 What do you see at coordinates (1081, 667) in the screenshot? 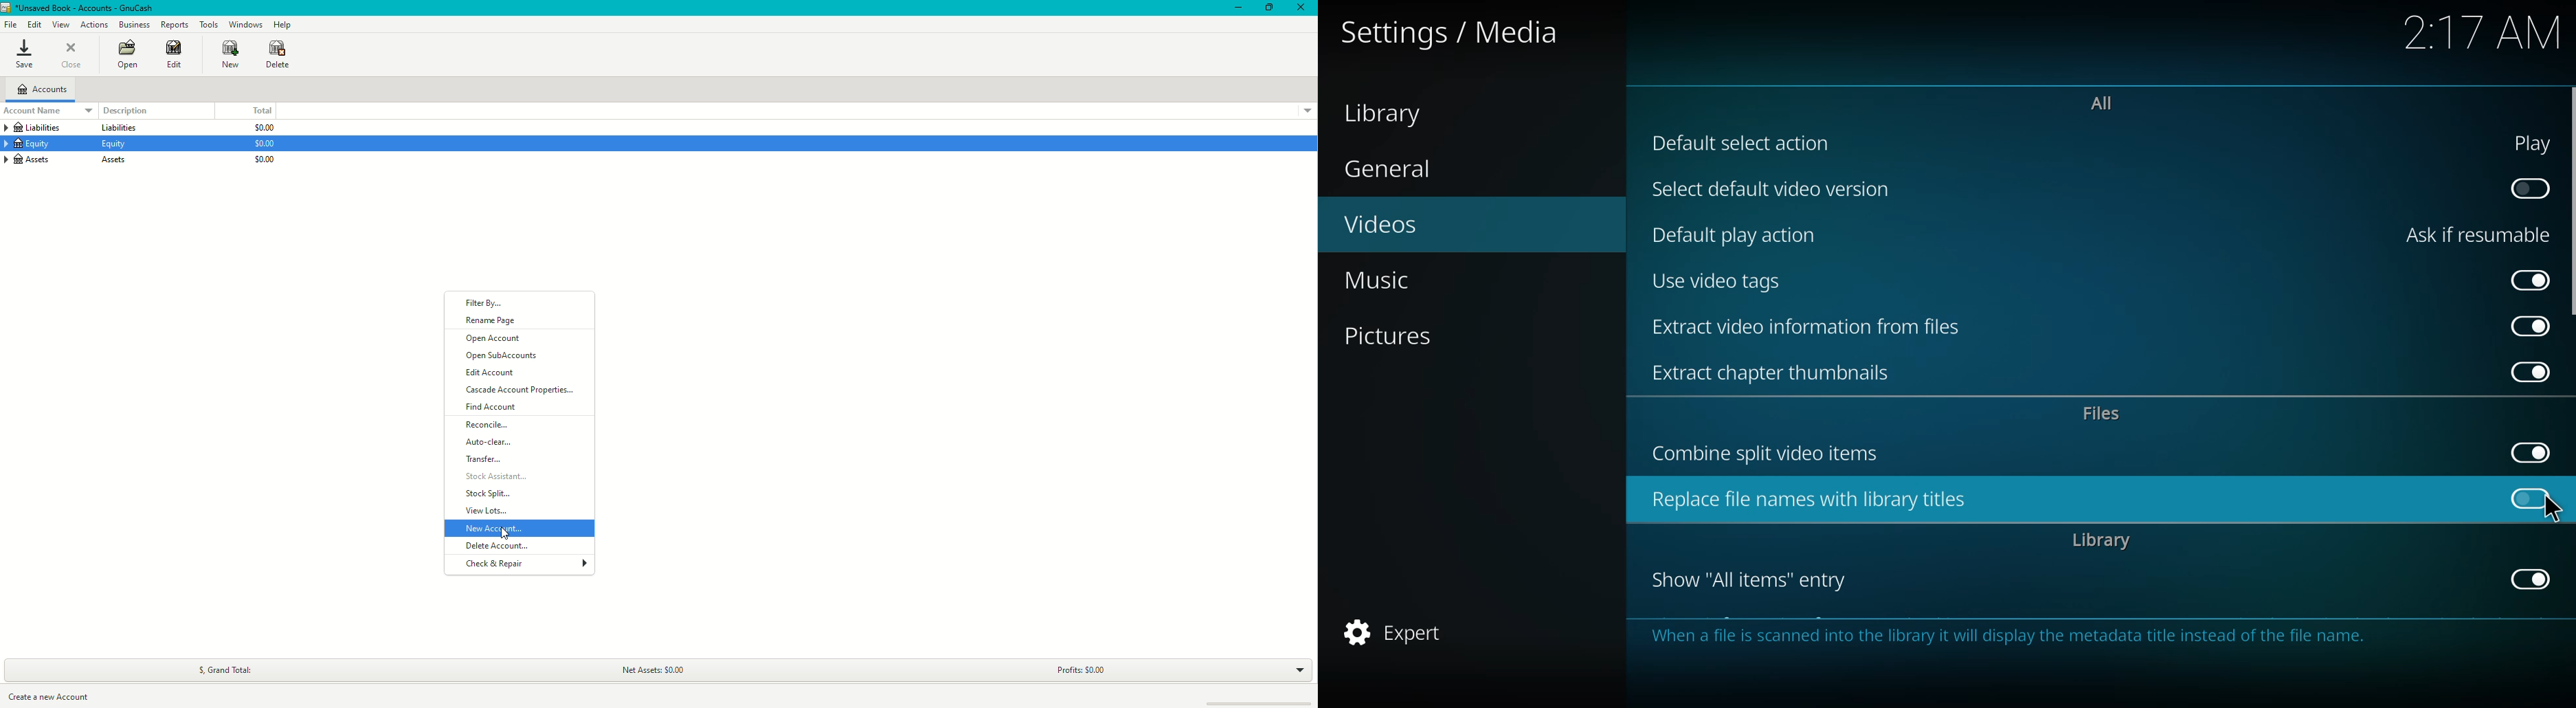
I see `Profits` at bounding box center [1081, 667].